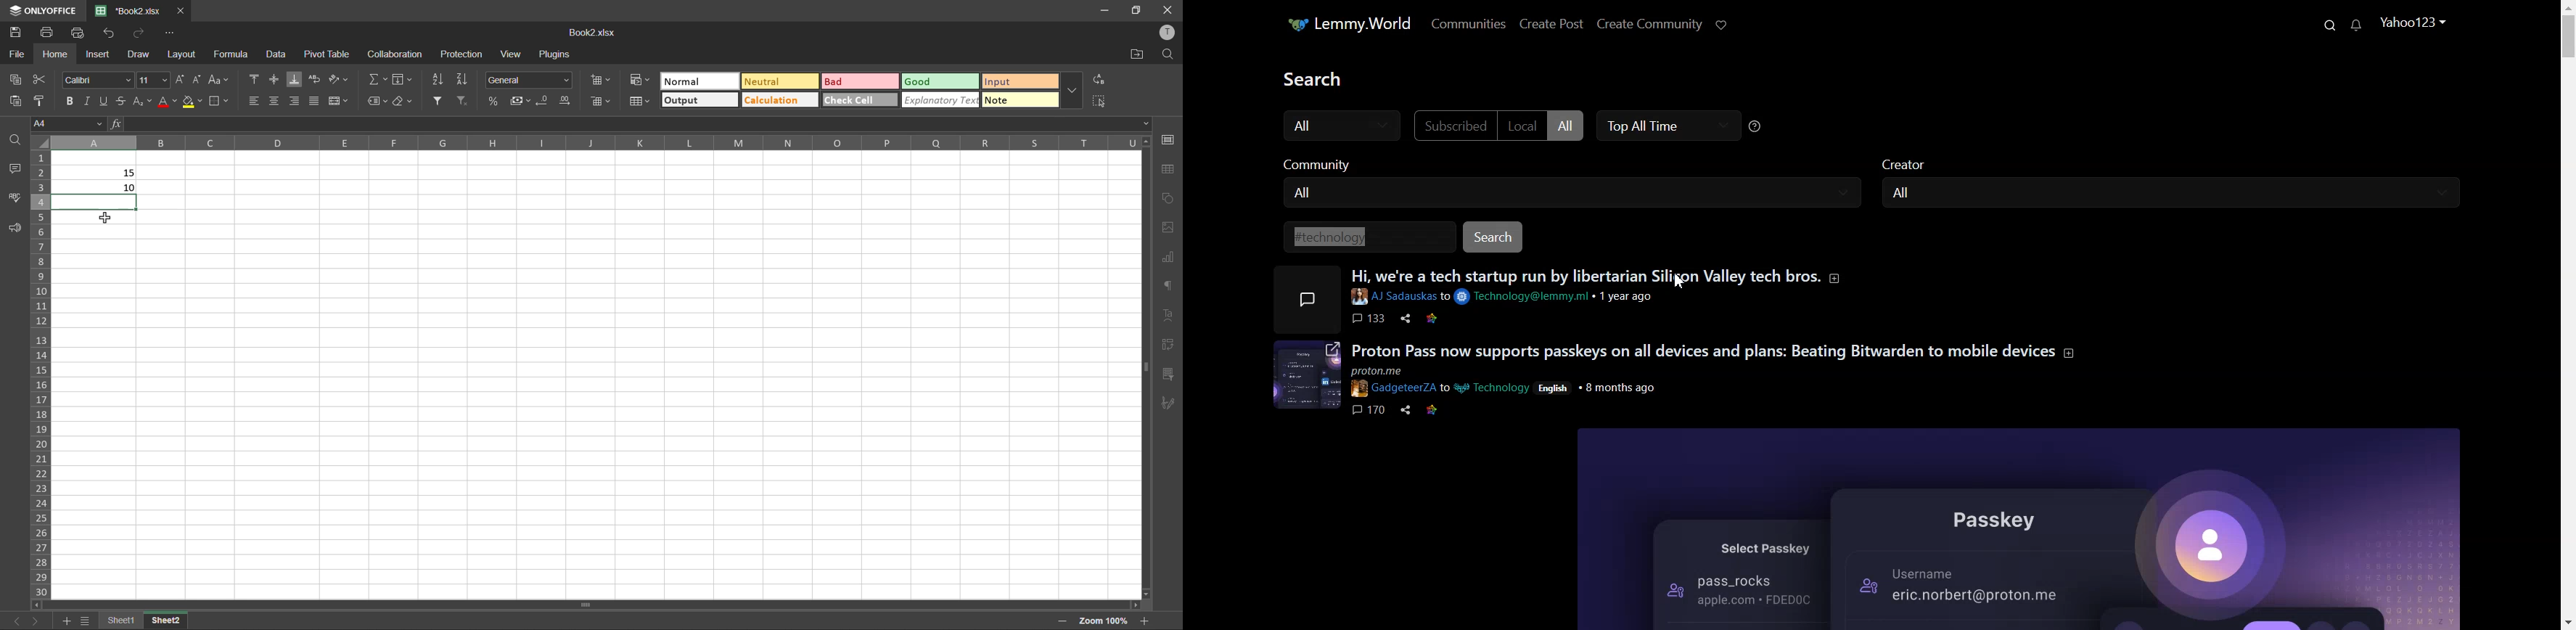 This screenshot has height=644, width=2576. I want to click on previous, so click(14, 621).